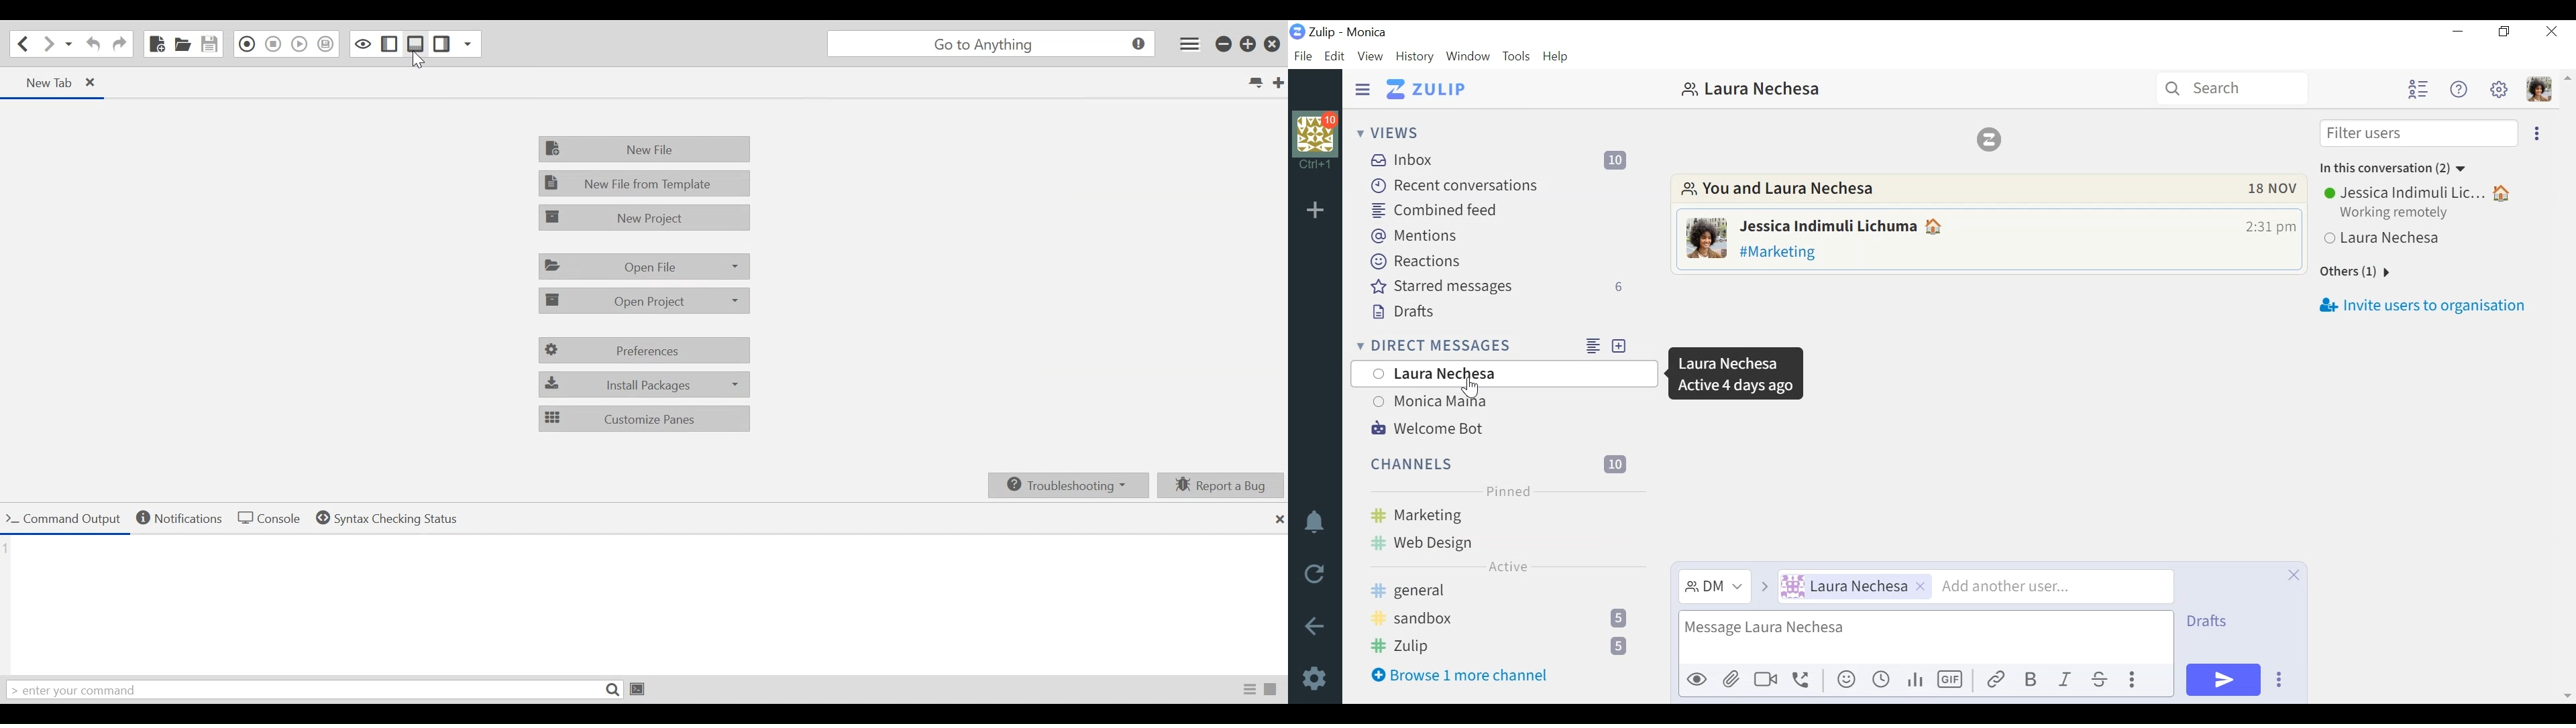 The height and width of the screenshot is (728, 2576). I want to click on compose message, so click(1925, 638).